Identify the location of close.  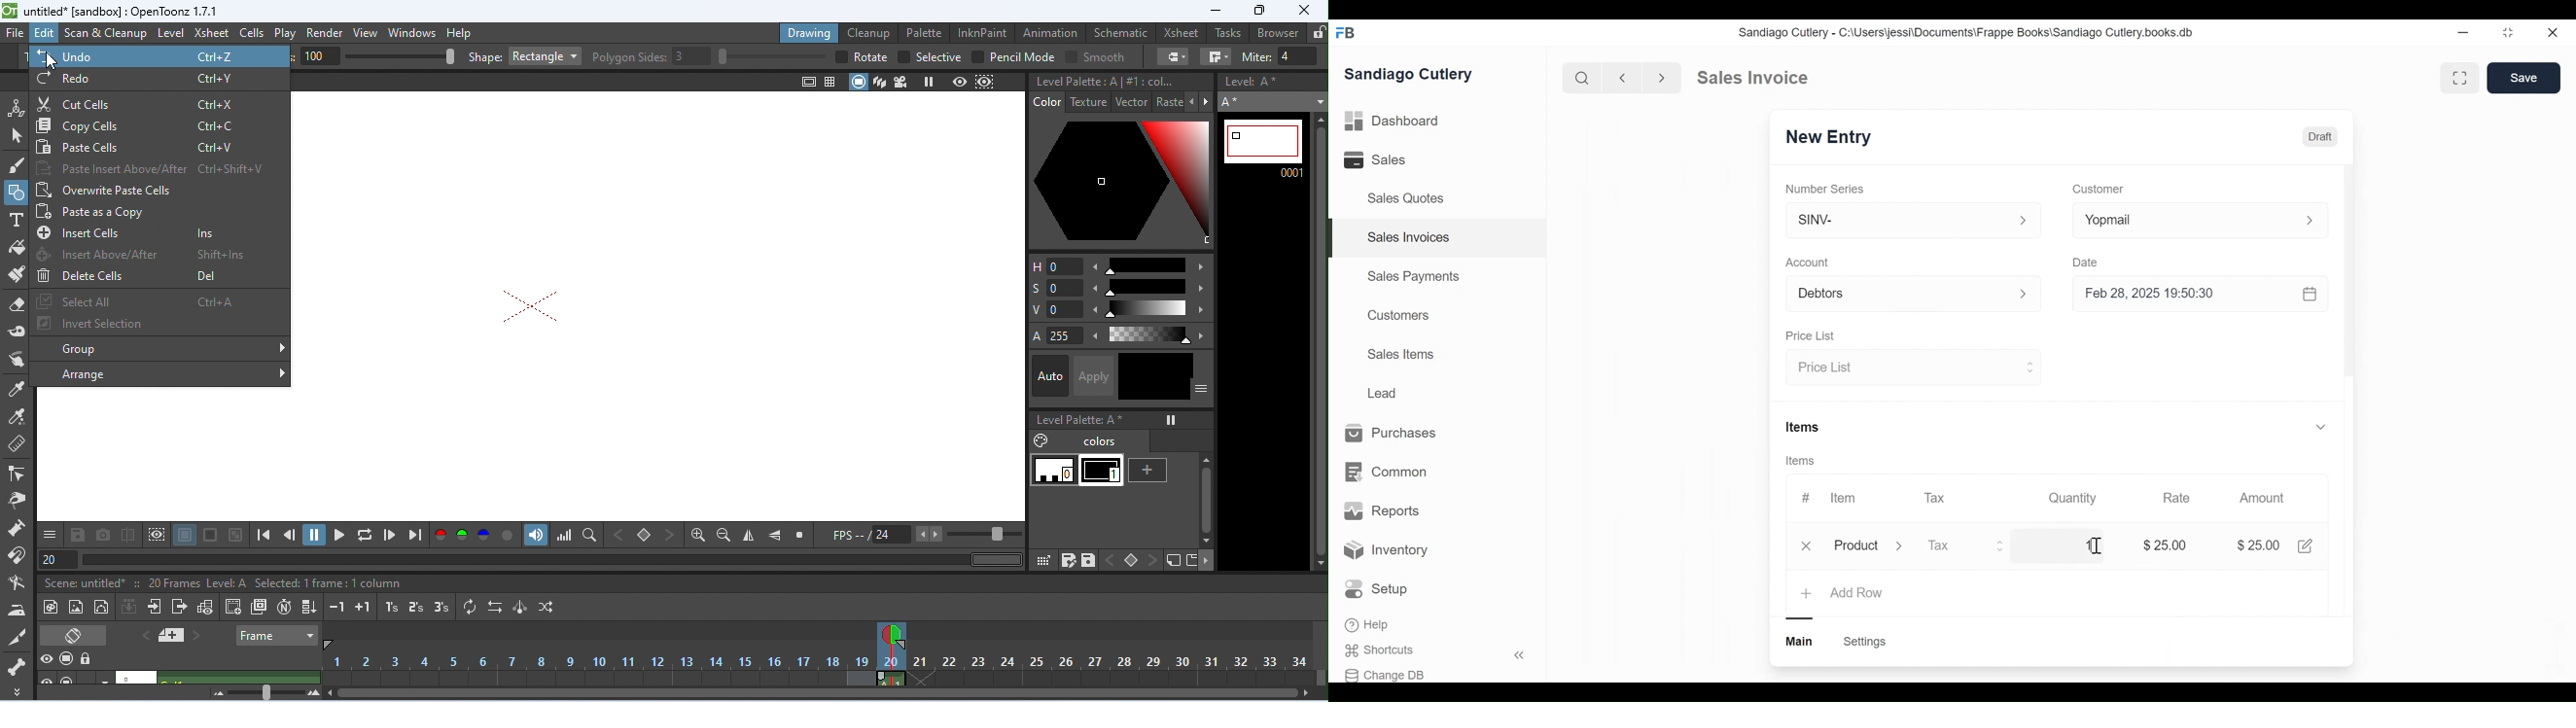
(2554, 33).